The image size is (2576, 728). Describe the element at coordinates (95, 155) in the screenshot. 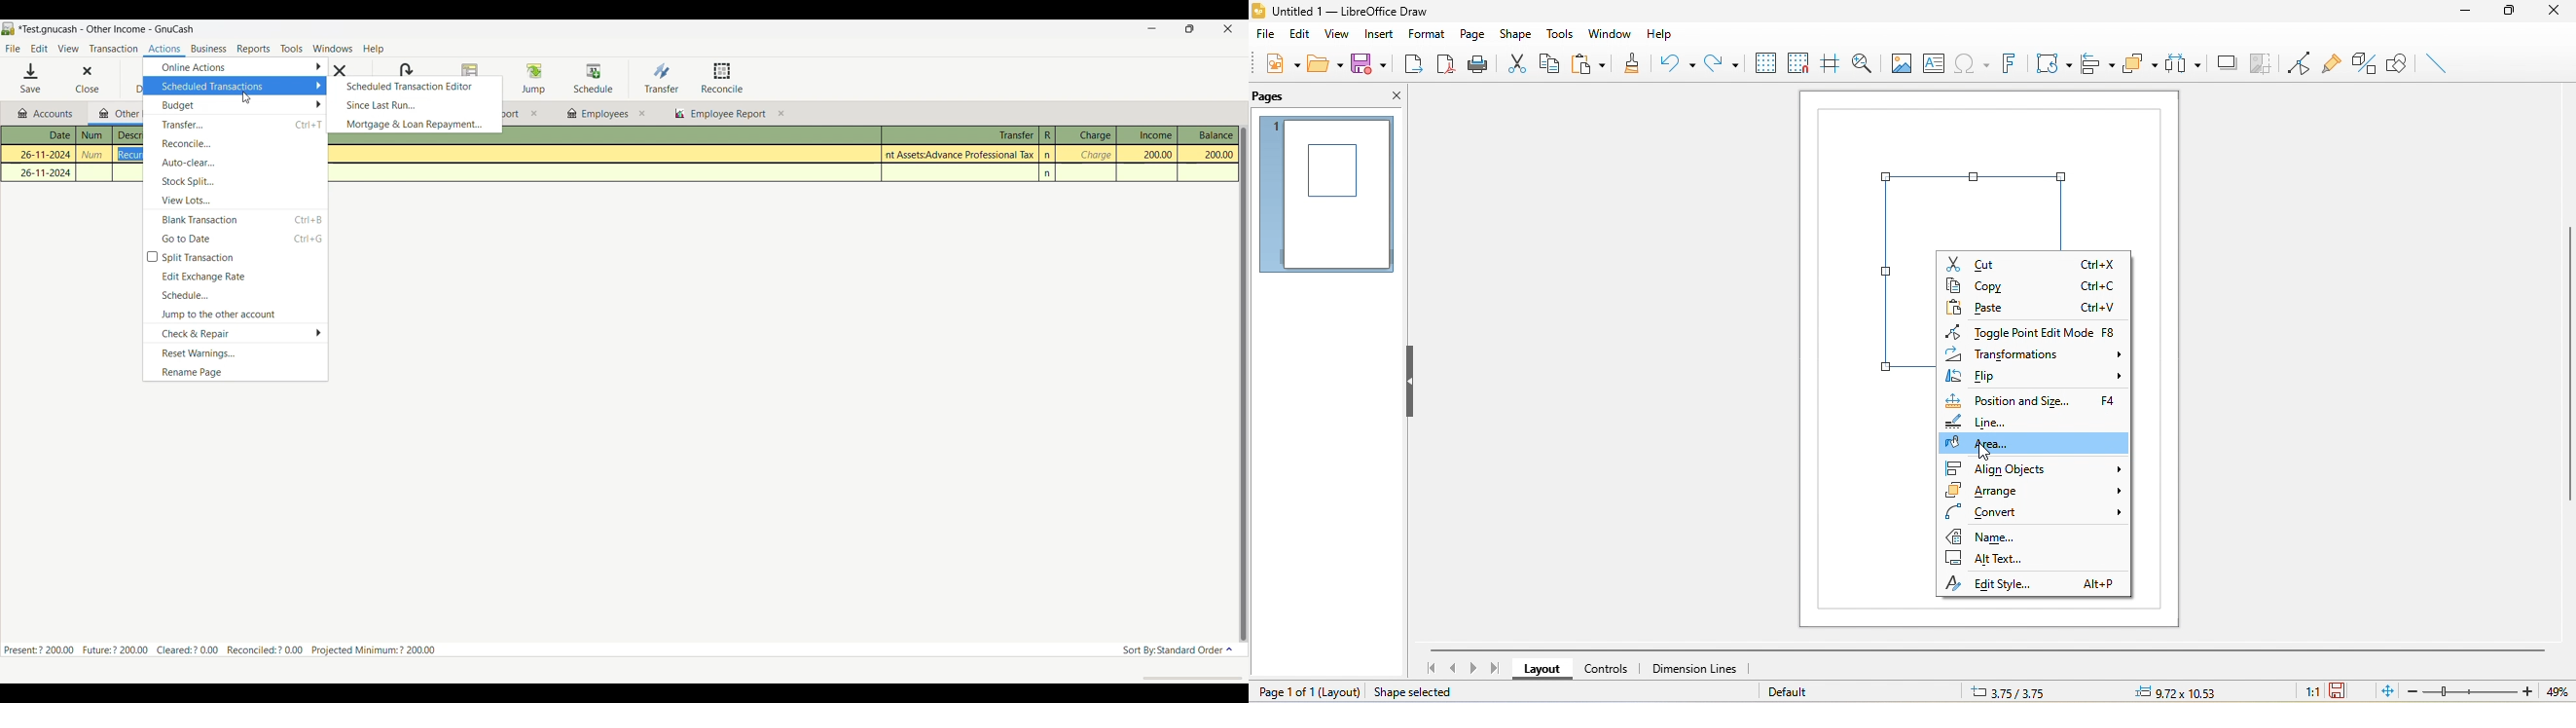

I see `num` at that location.